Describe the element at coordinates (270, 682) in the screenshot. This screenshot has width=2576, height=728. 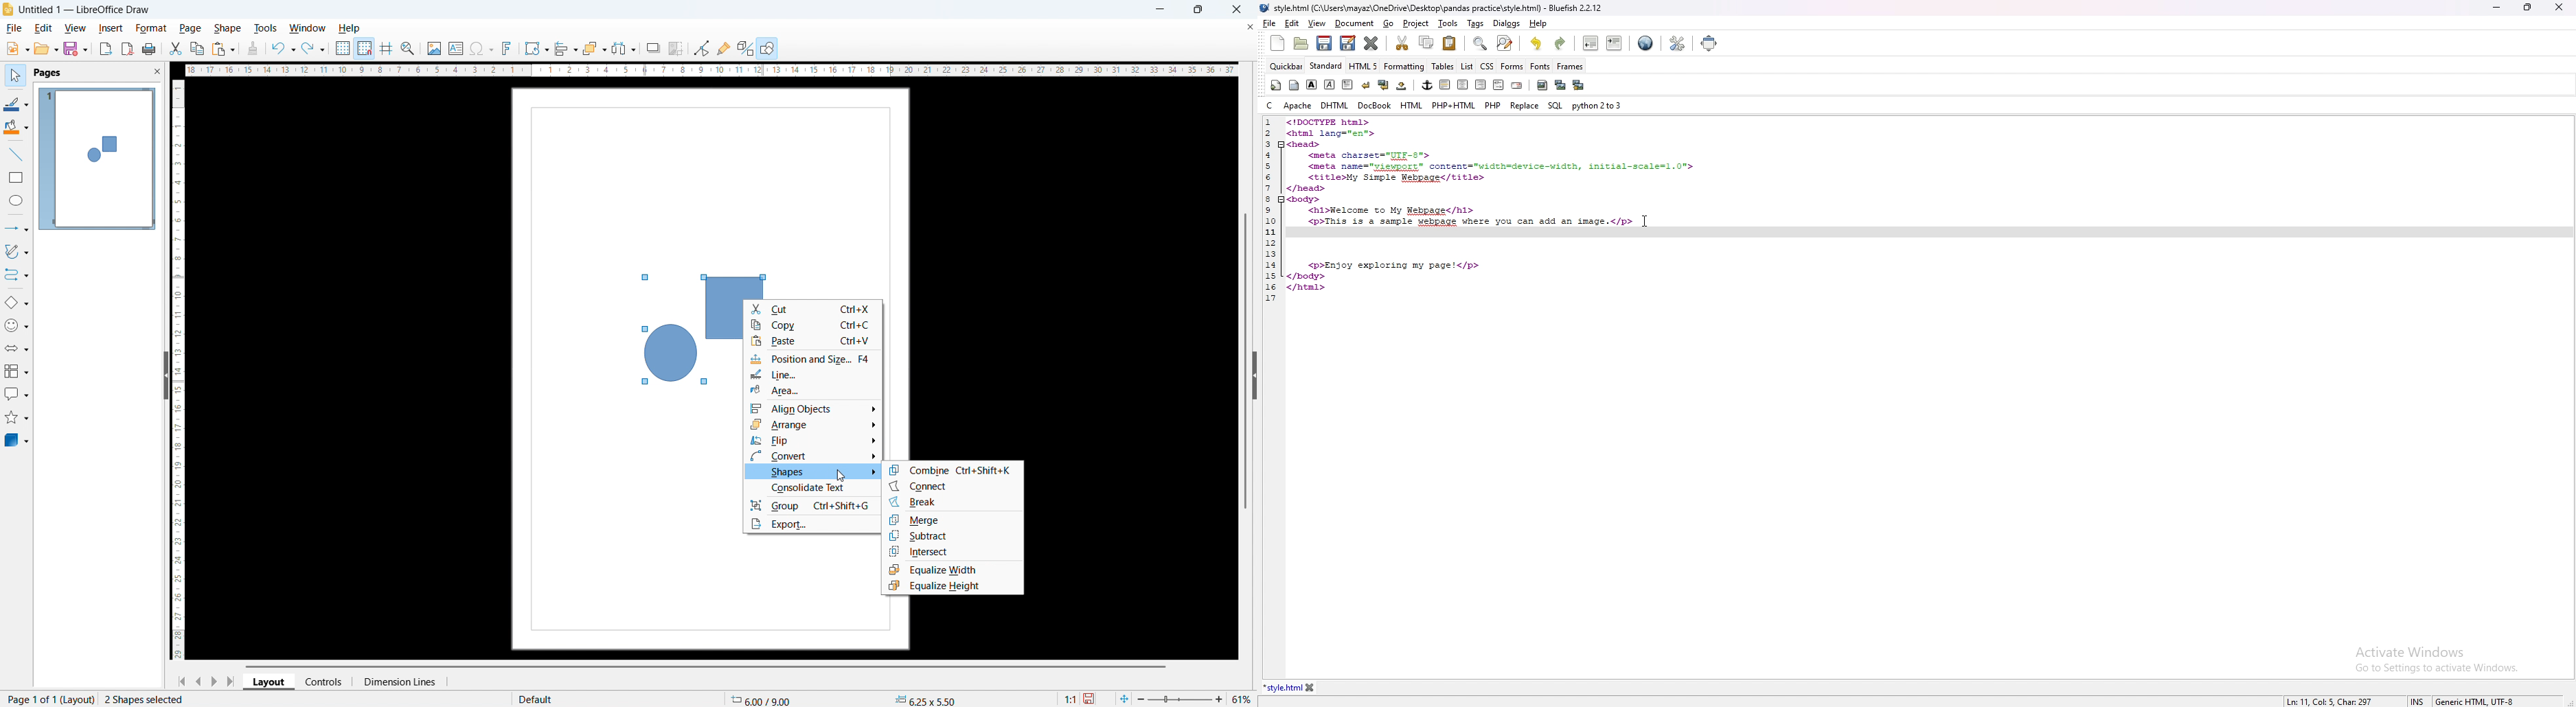
I see `layout` at that location.